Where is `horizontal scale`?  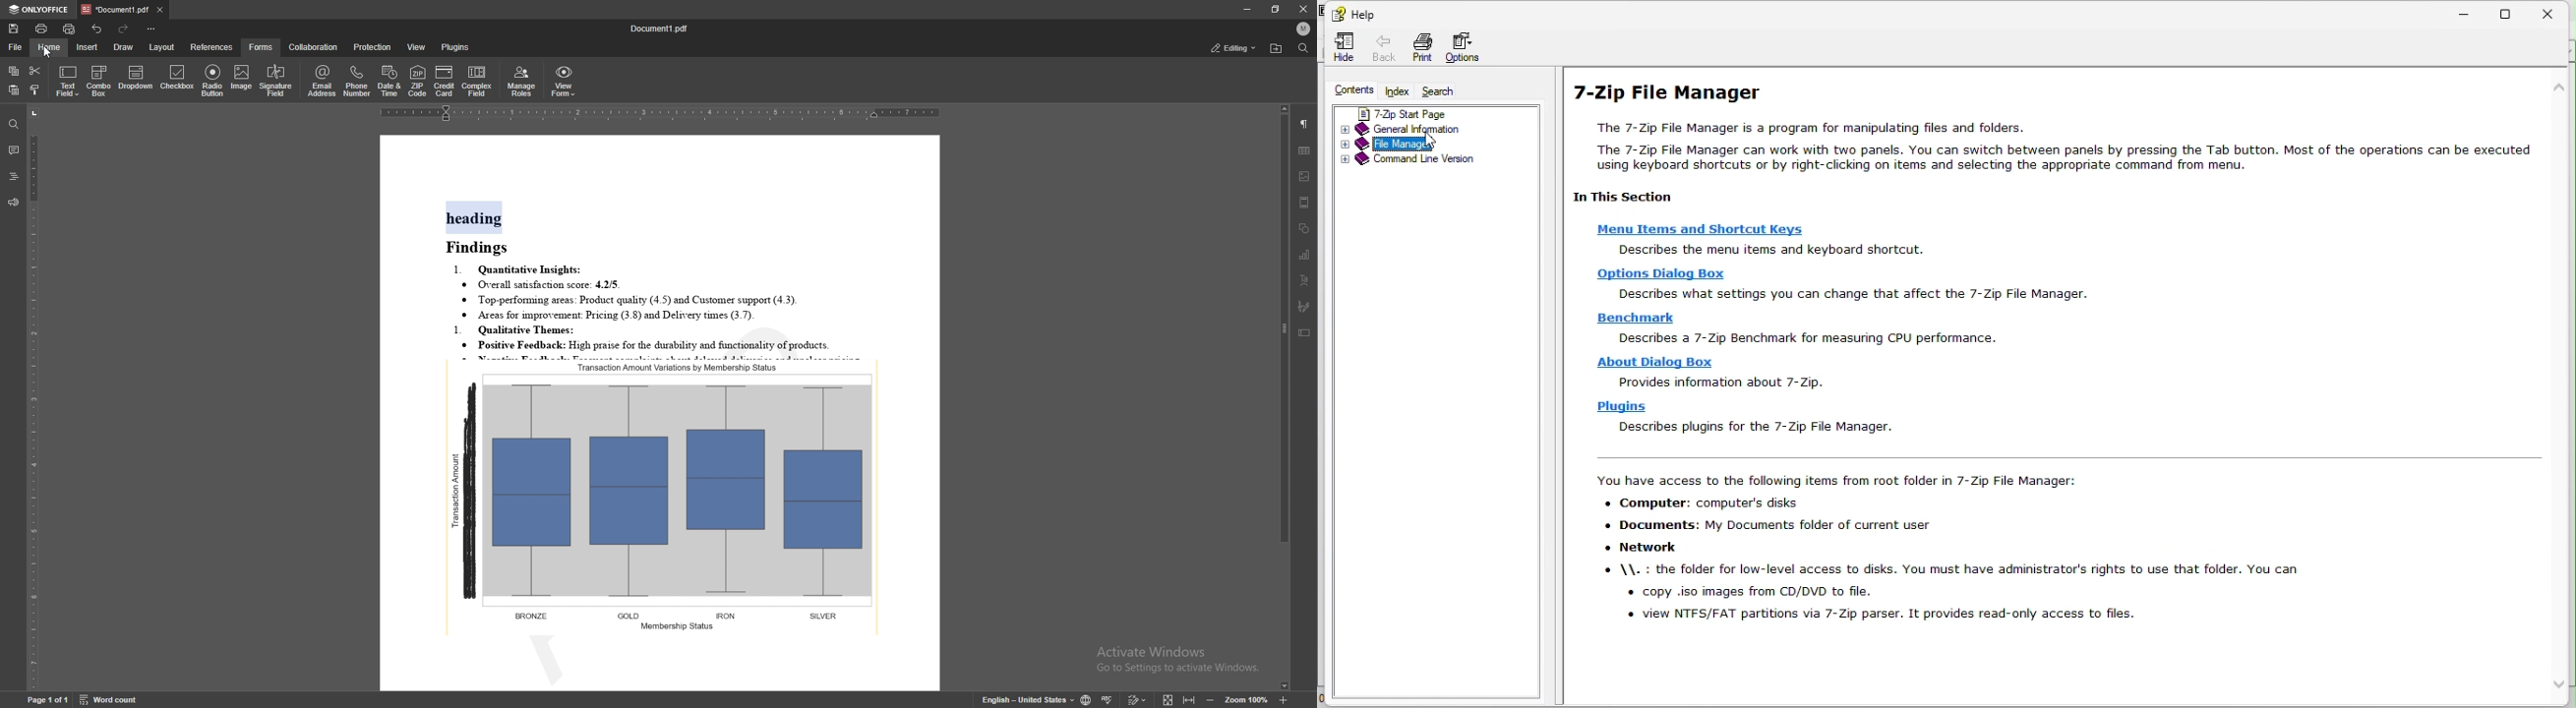
horizontal scale is located at coordinates (661, 115).